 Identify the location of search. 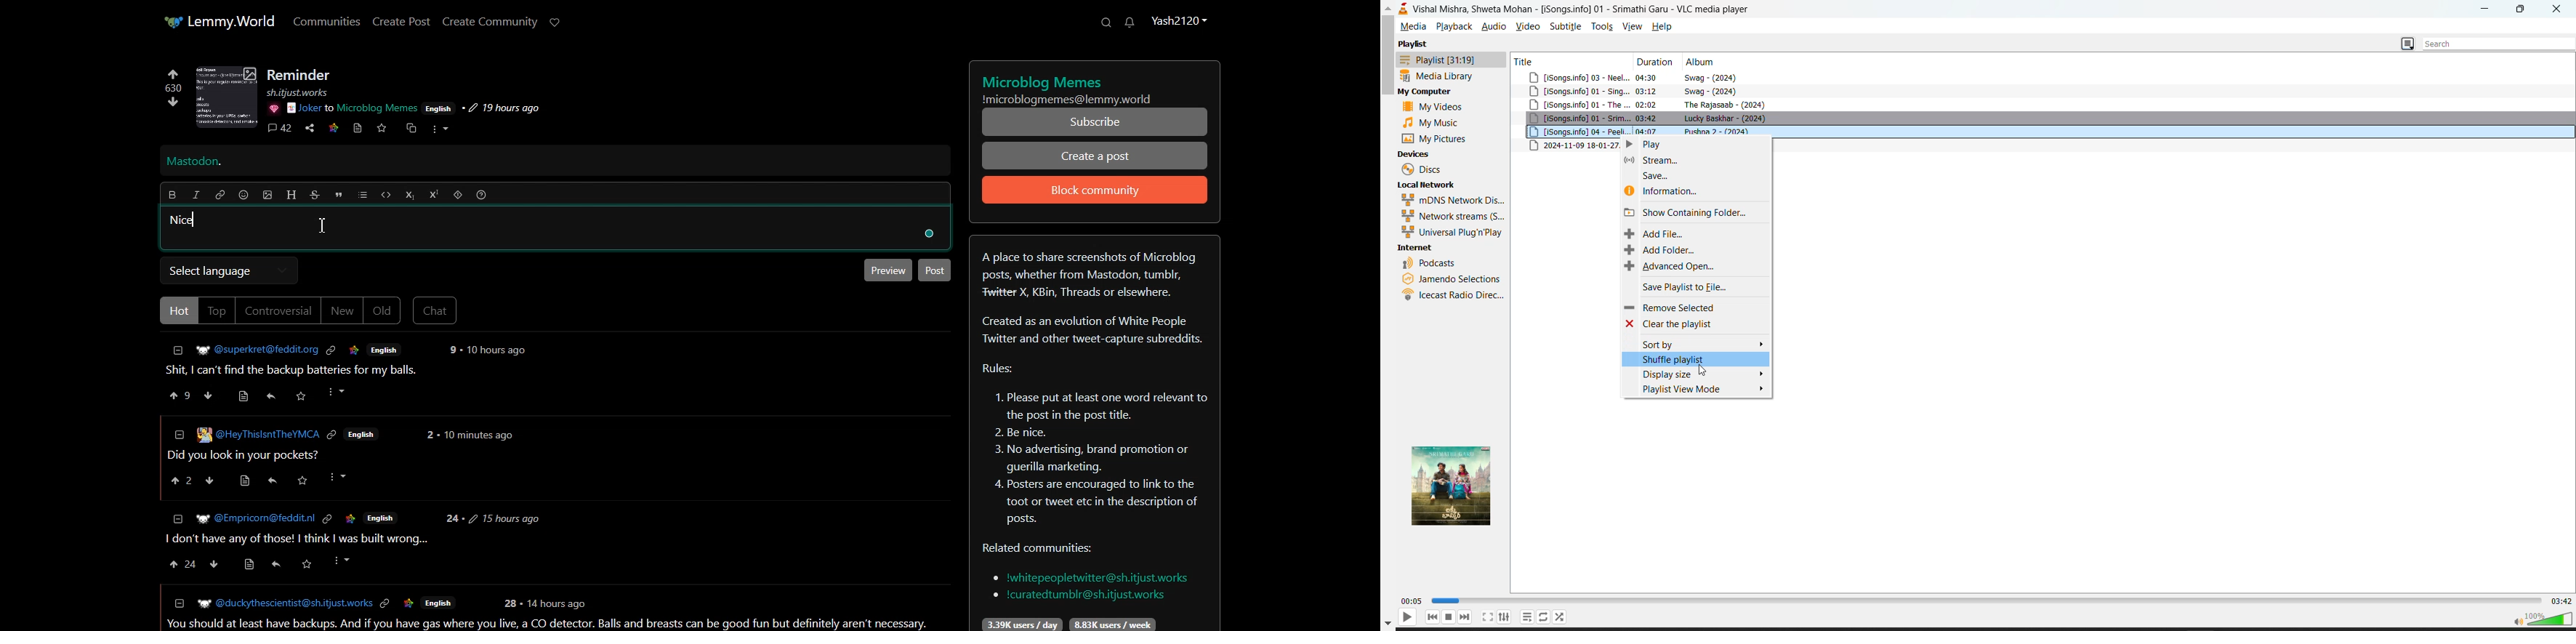
(2499, 42).